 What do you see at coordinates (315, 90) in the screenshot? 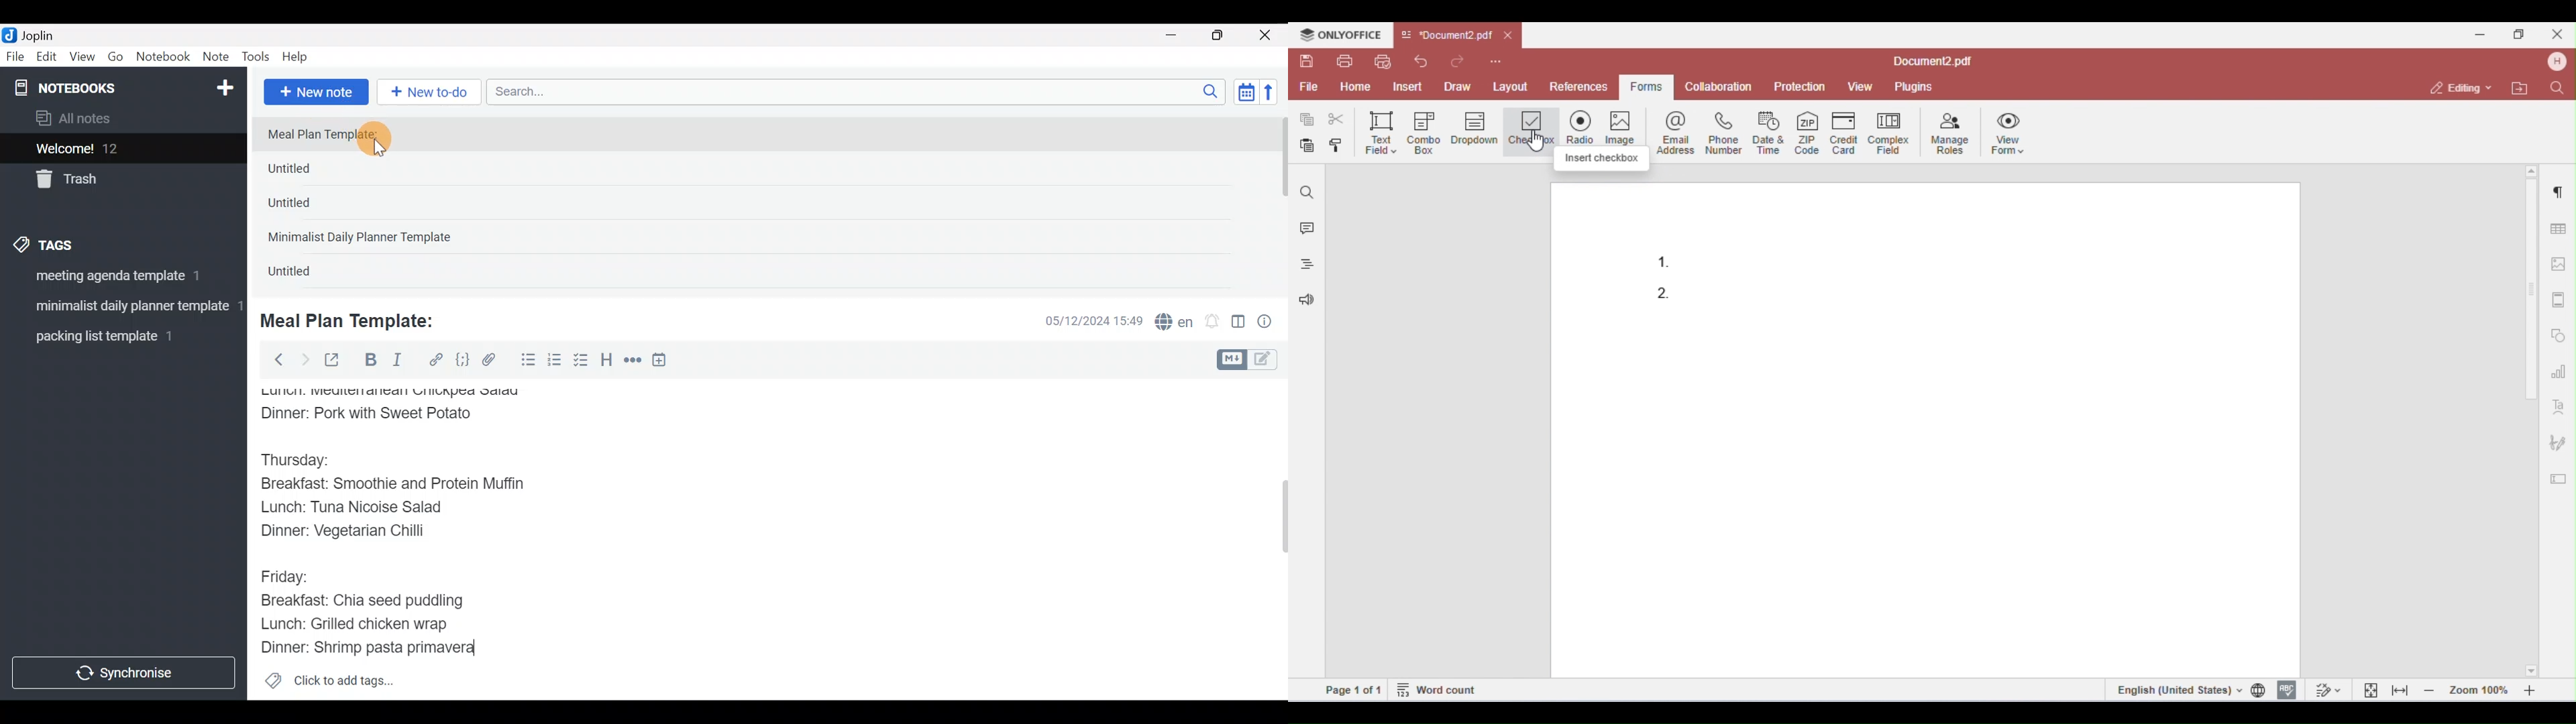
I see `New note` at bounding box center [315, 90].